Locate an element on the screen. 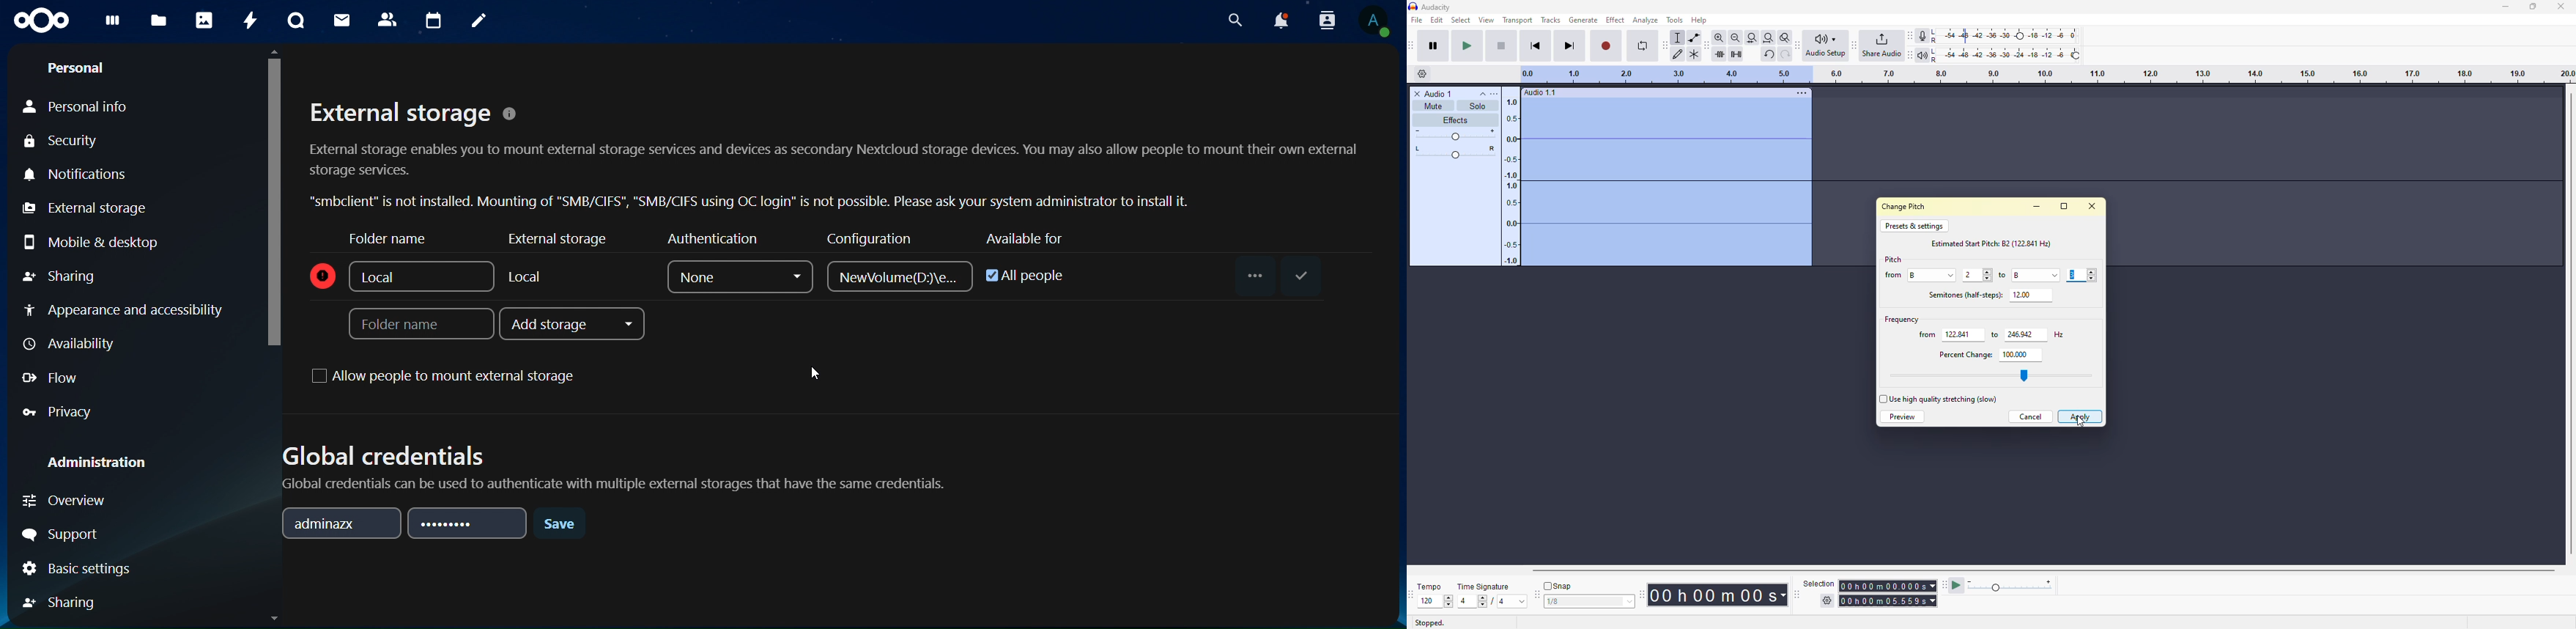  local is located at coordinates (529, 279).